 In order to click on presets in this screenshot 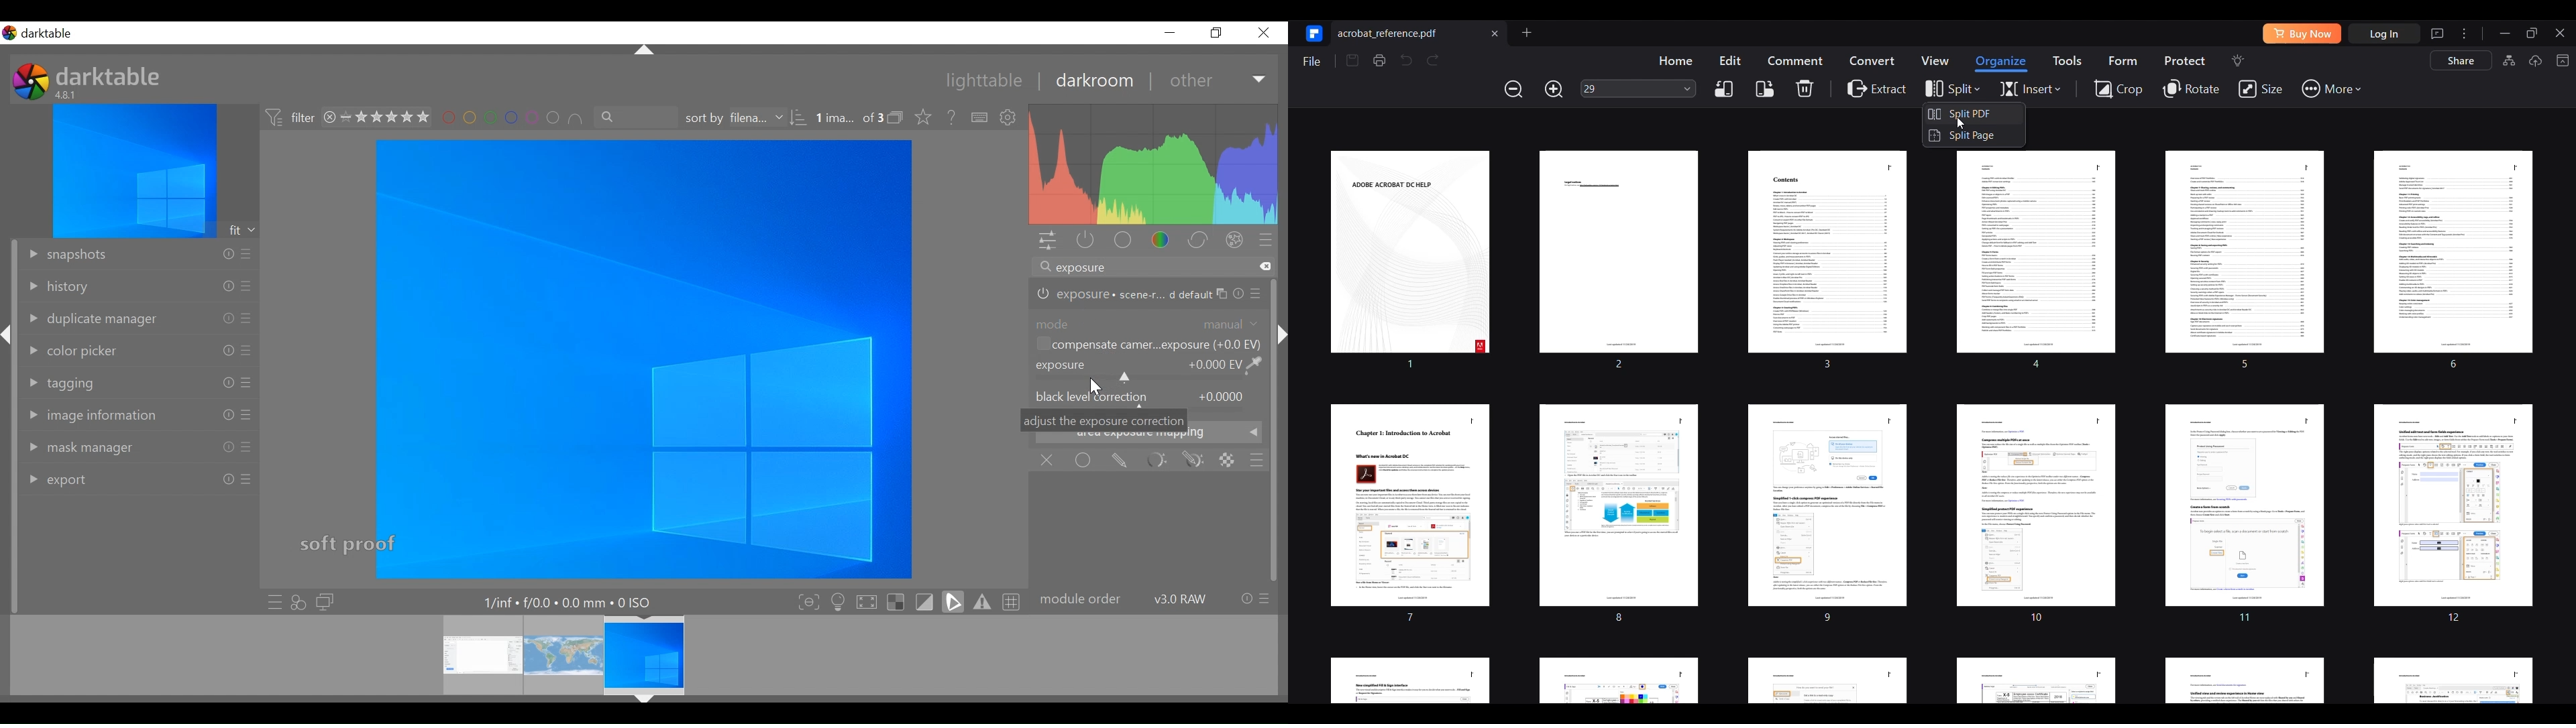, I will do `click(248, 318)`.